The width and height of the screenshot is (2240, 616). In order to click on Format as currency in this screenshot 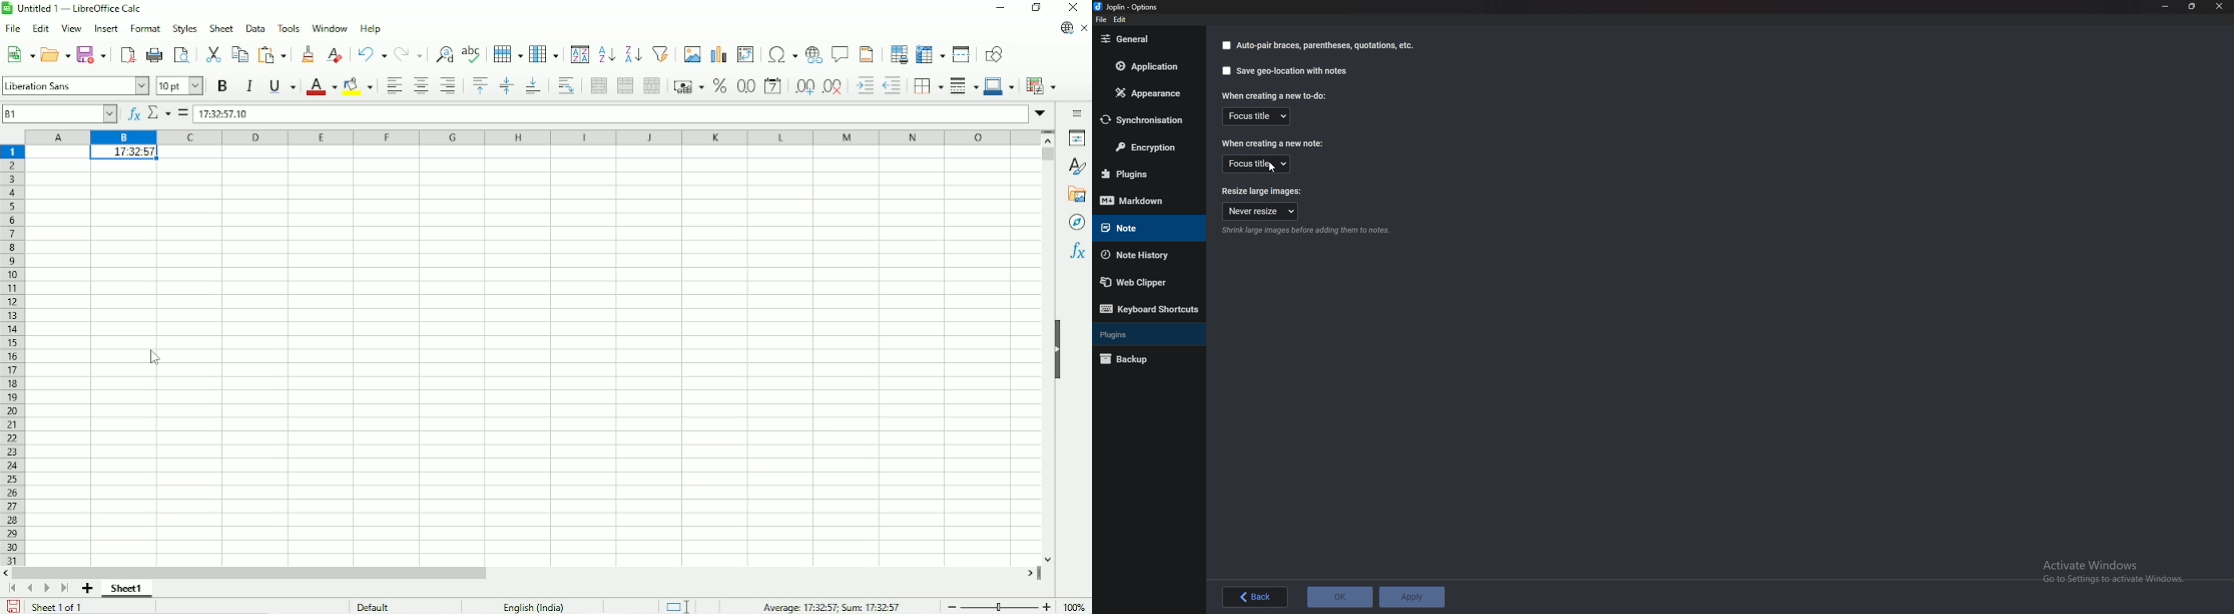, I will do `click(688, 86)`.